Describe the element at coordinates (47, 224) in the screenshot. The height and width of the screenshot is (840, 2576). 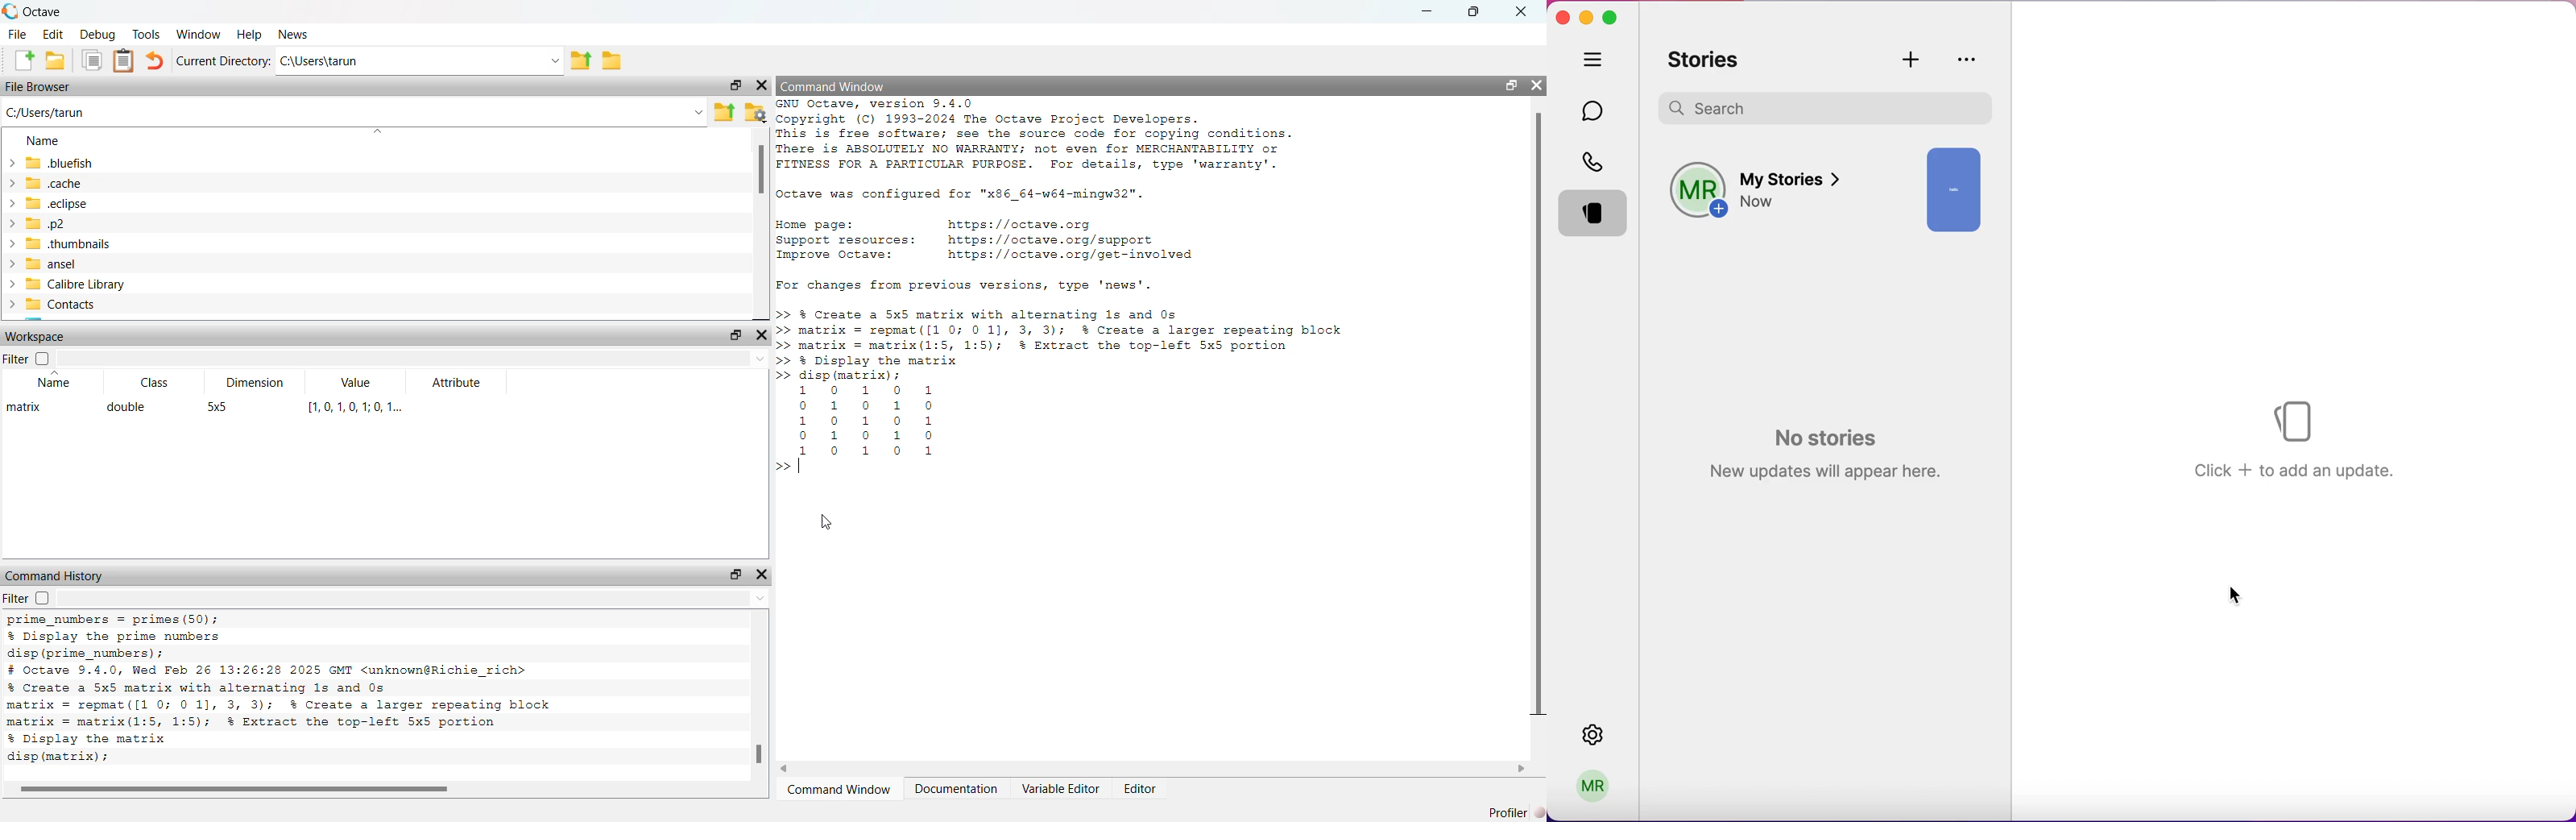
I see `.p2` at that location.